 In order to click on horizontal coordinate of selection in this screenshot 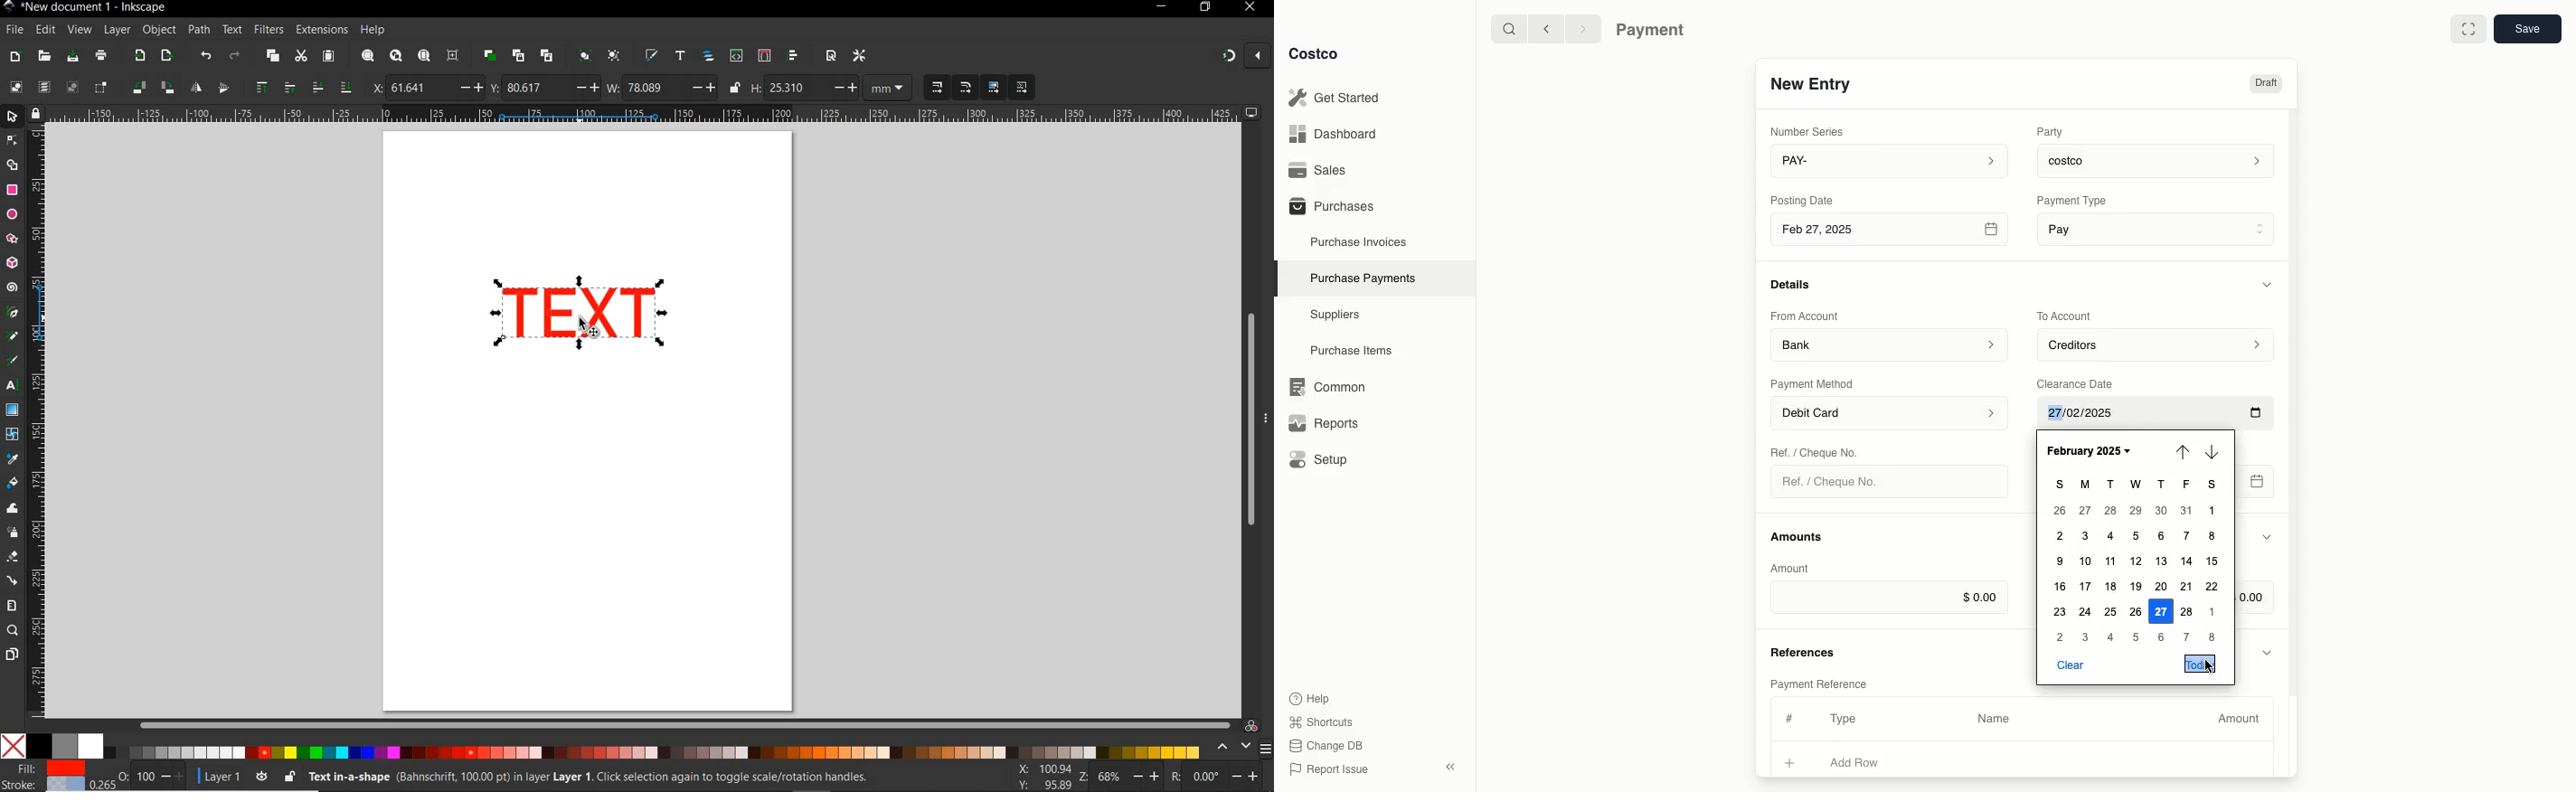, I will do `click(425, 86)`.